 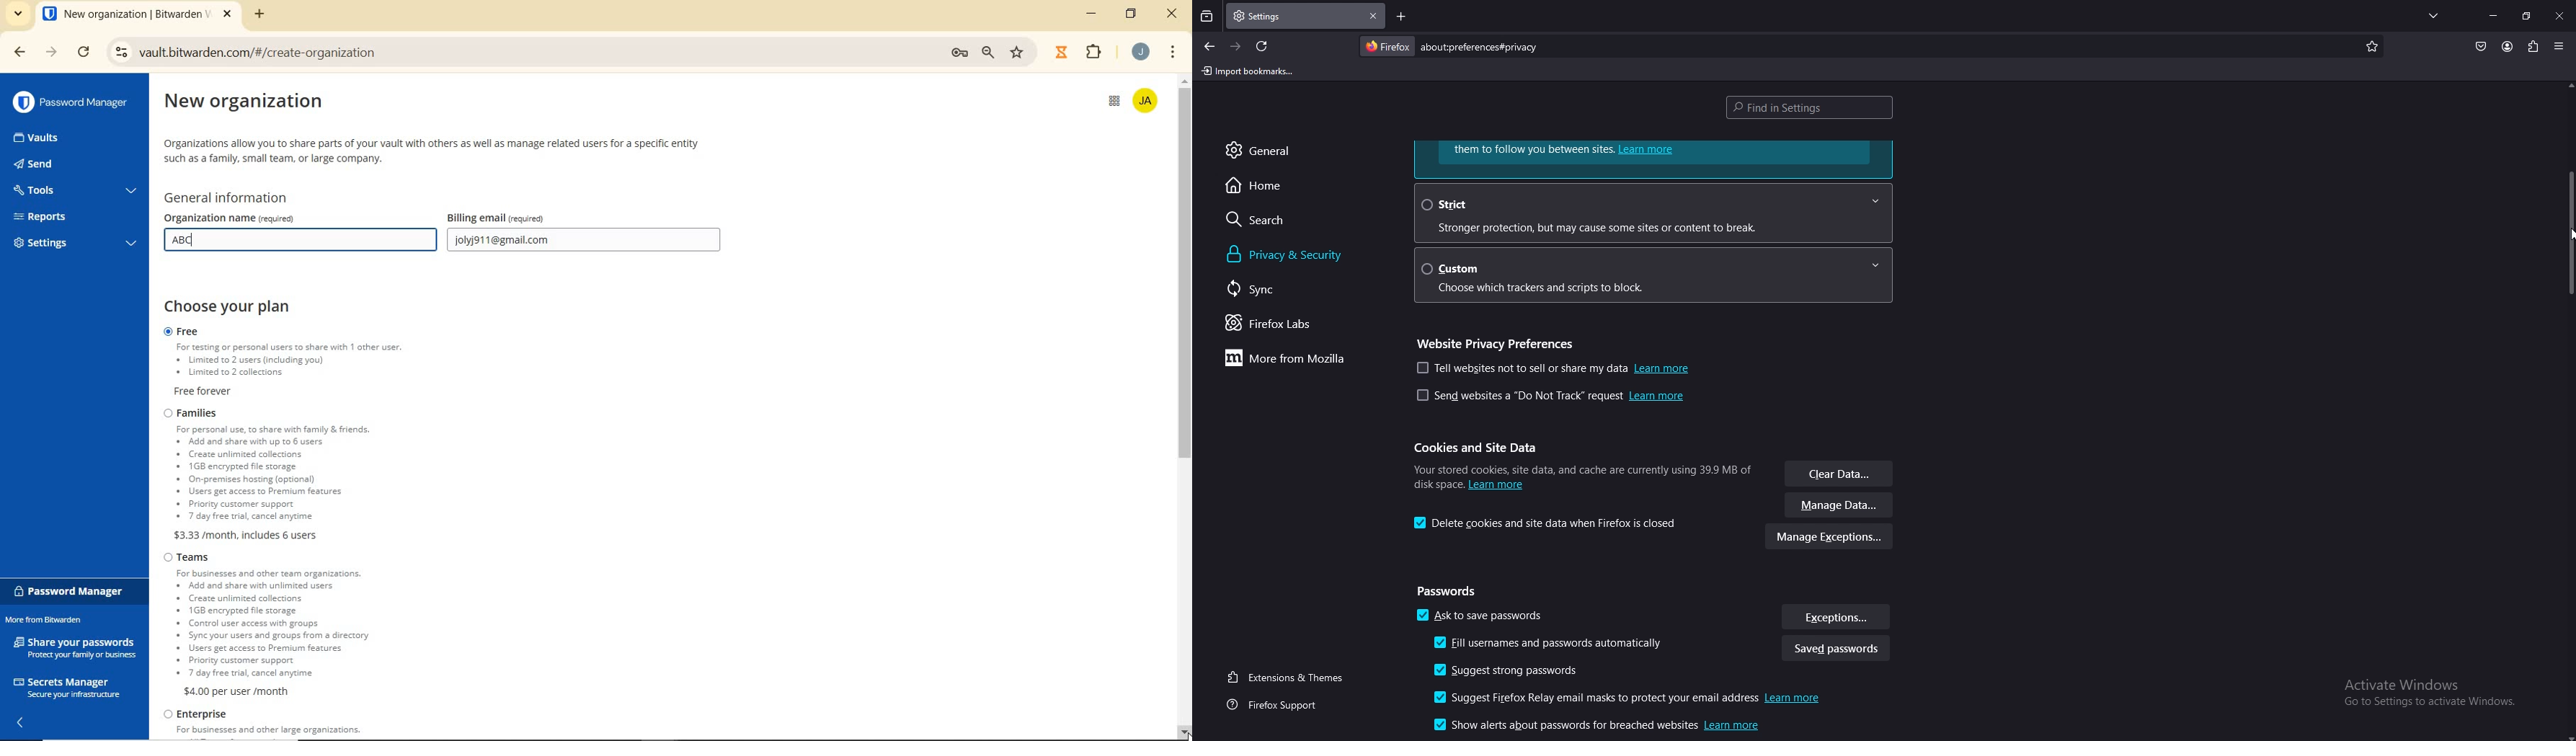 I want to click on import bookmarks, so click(x=1248, y=72).